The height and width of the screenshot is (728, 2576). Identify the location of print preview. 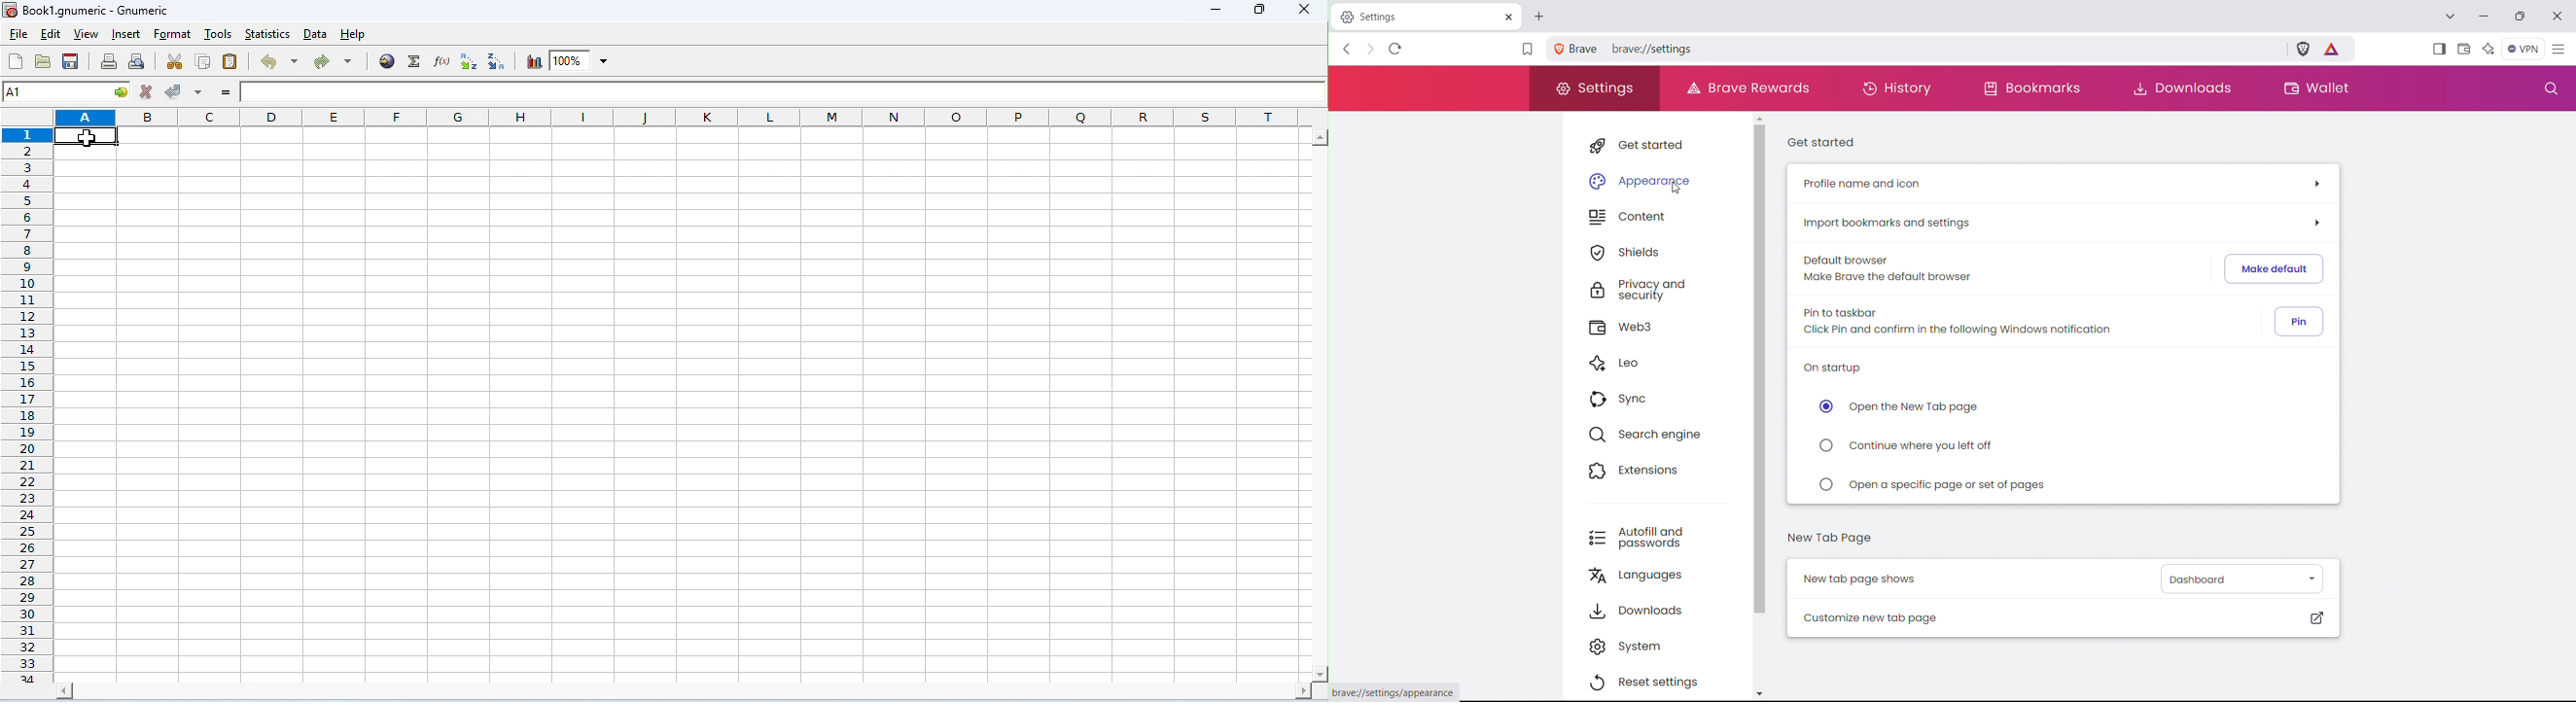
(136, 60).